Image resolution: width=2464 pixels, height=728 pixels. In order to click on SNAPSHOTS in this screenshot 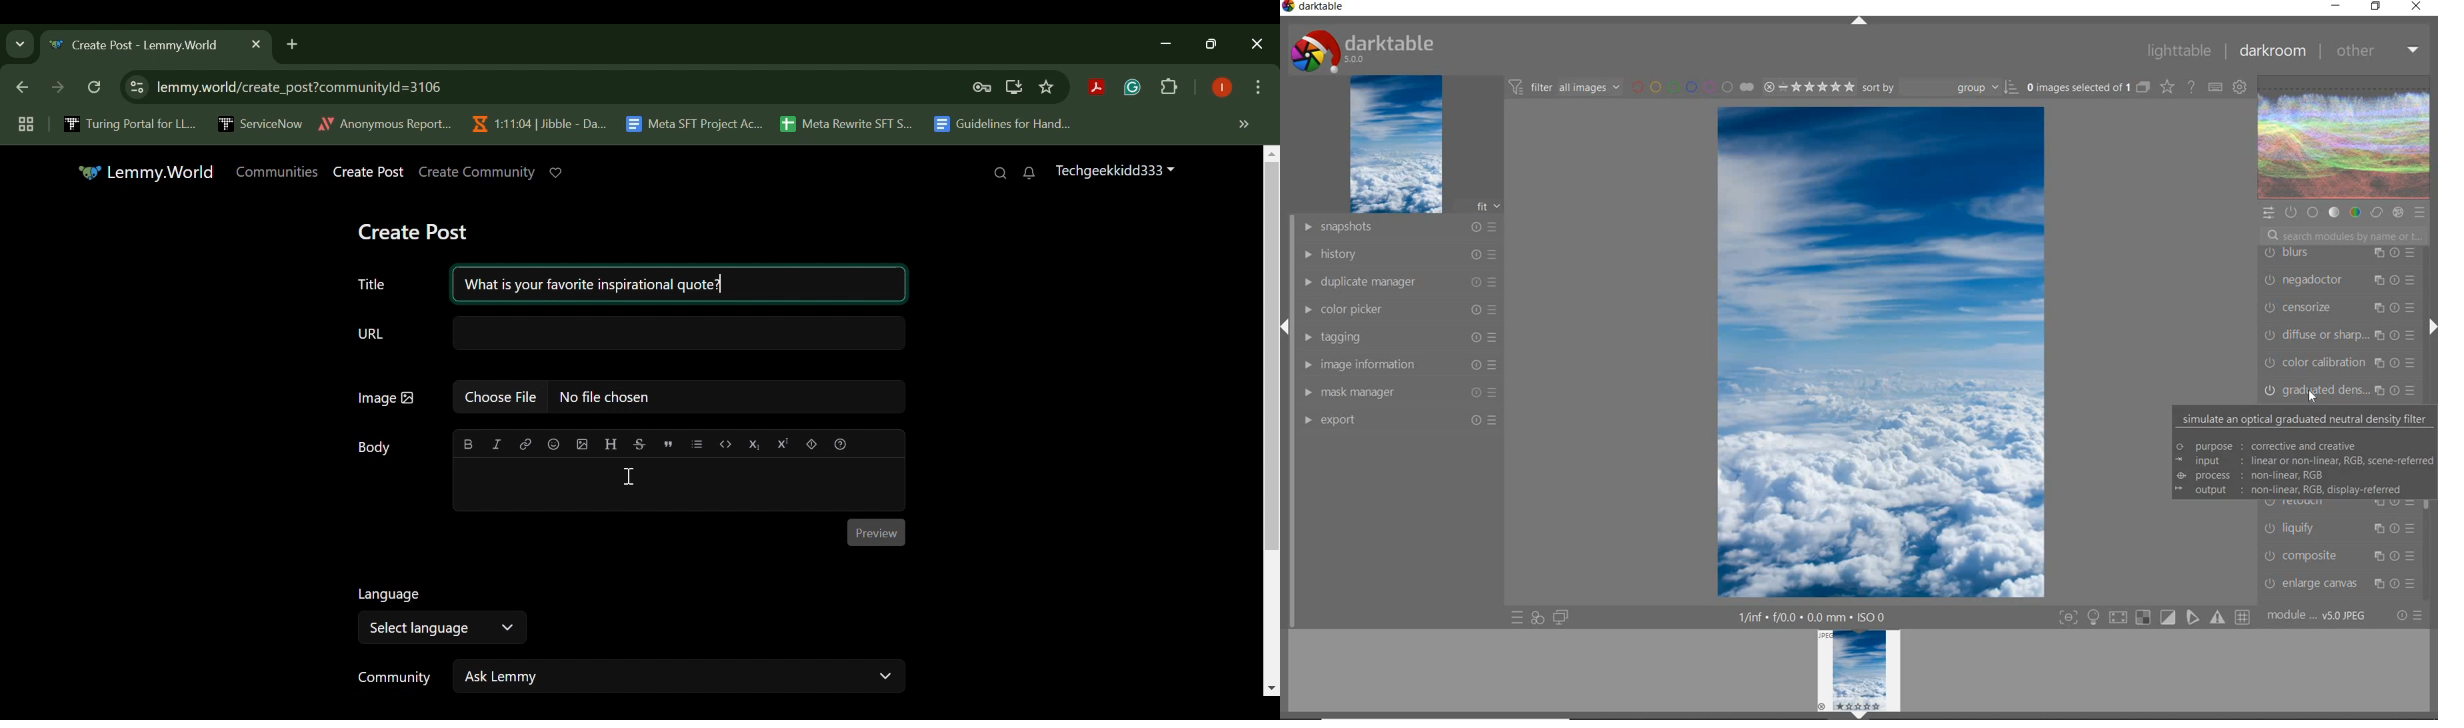, I will do `click(1401, 227)`.